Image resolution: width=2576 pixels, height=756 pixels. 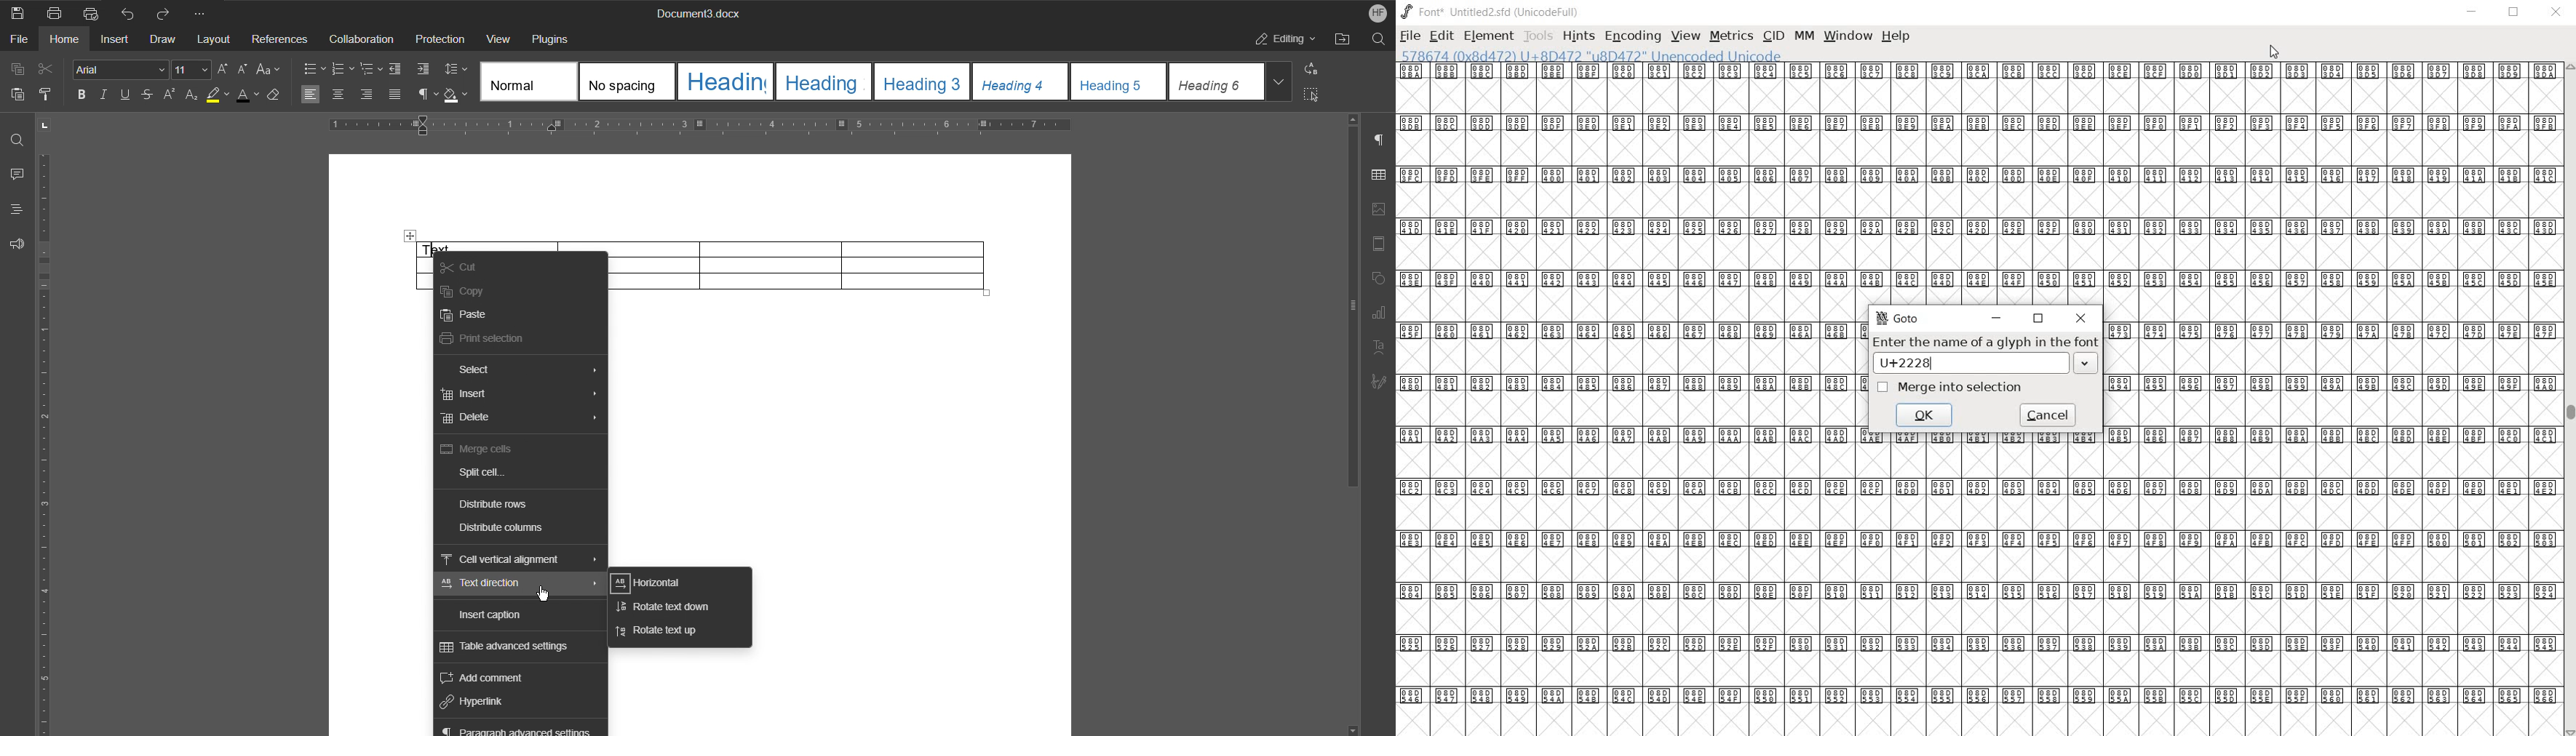 What do you see at coordinates (1380, 276) in the screenshot?
I see `Shape Settings` at bounding box center [1380, 276].